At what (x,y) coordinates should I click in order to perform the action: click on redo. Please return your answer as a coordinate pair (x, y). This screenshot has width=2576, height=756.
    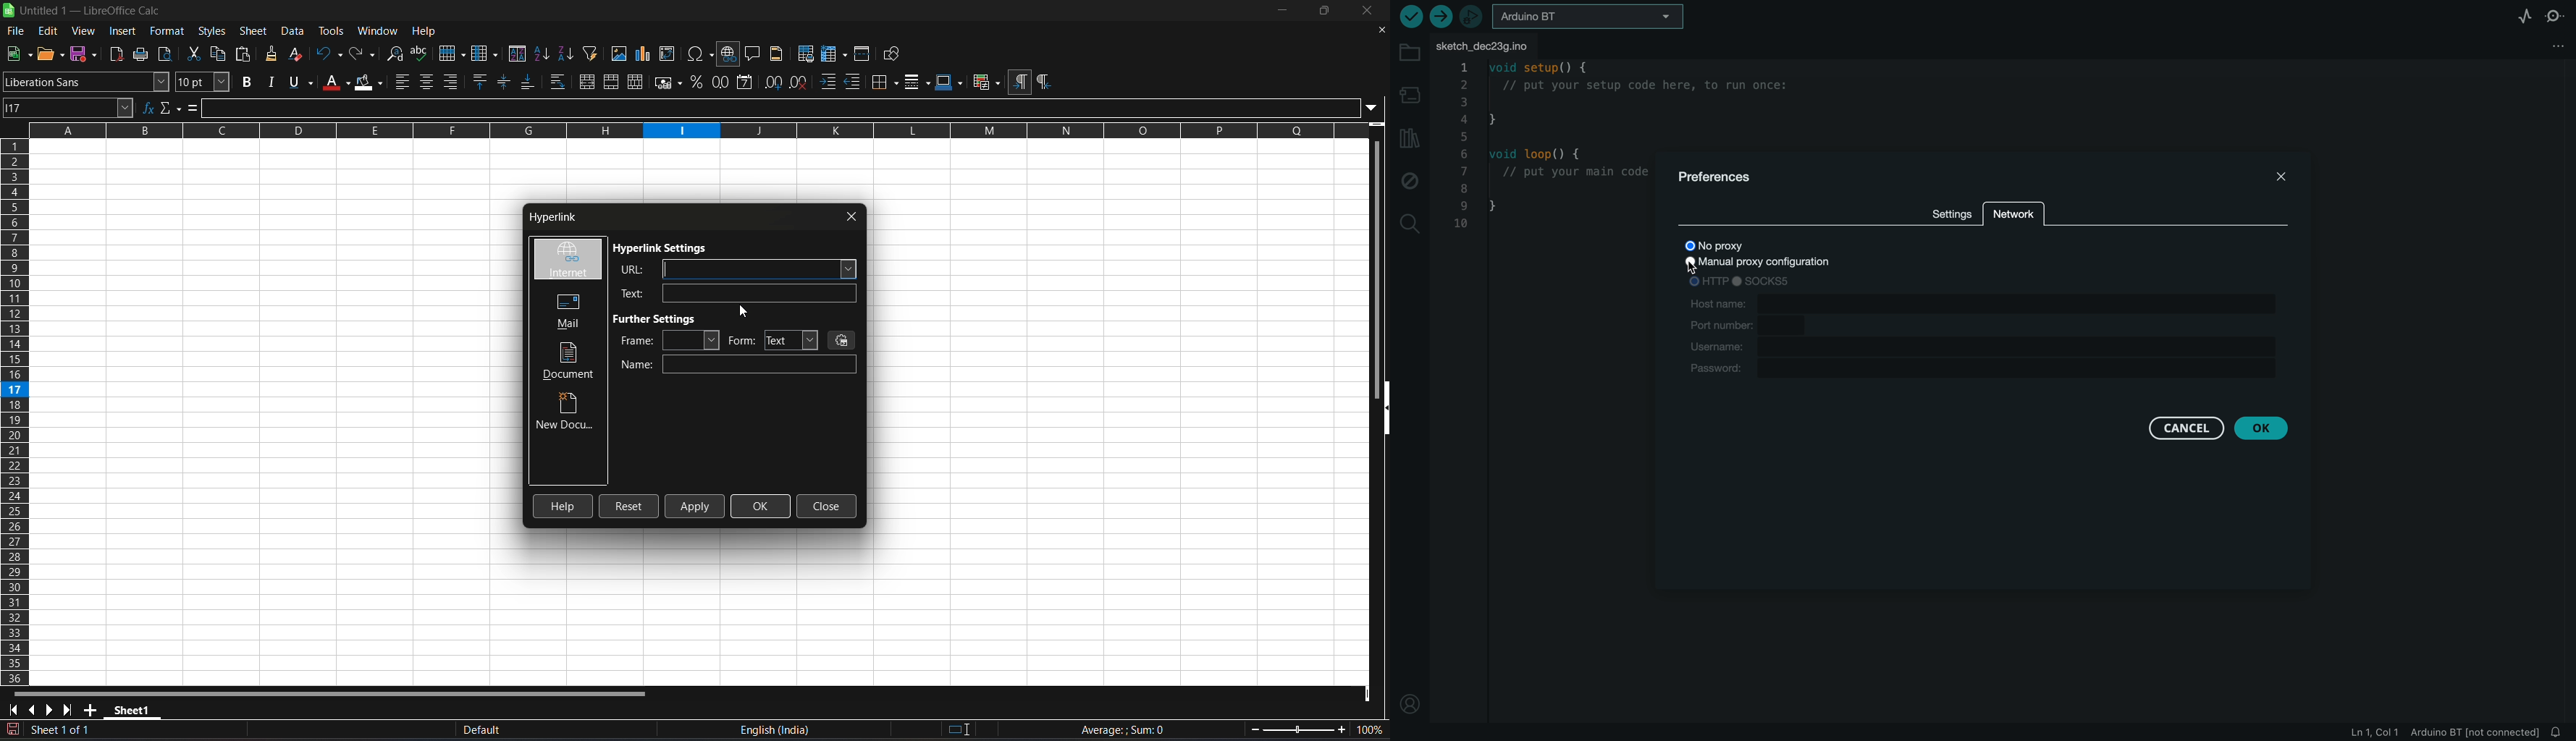
    Looking at the image, I should click on (364, 54).